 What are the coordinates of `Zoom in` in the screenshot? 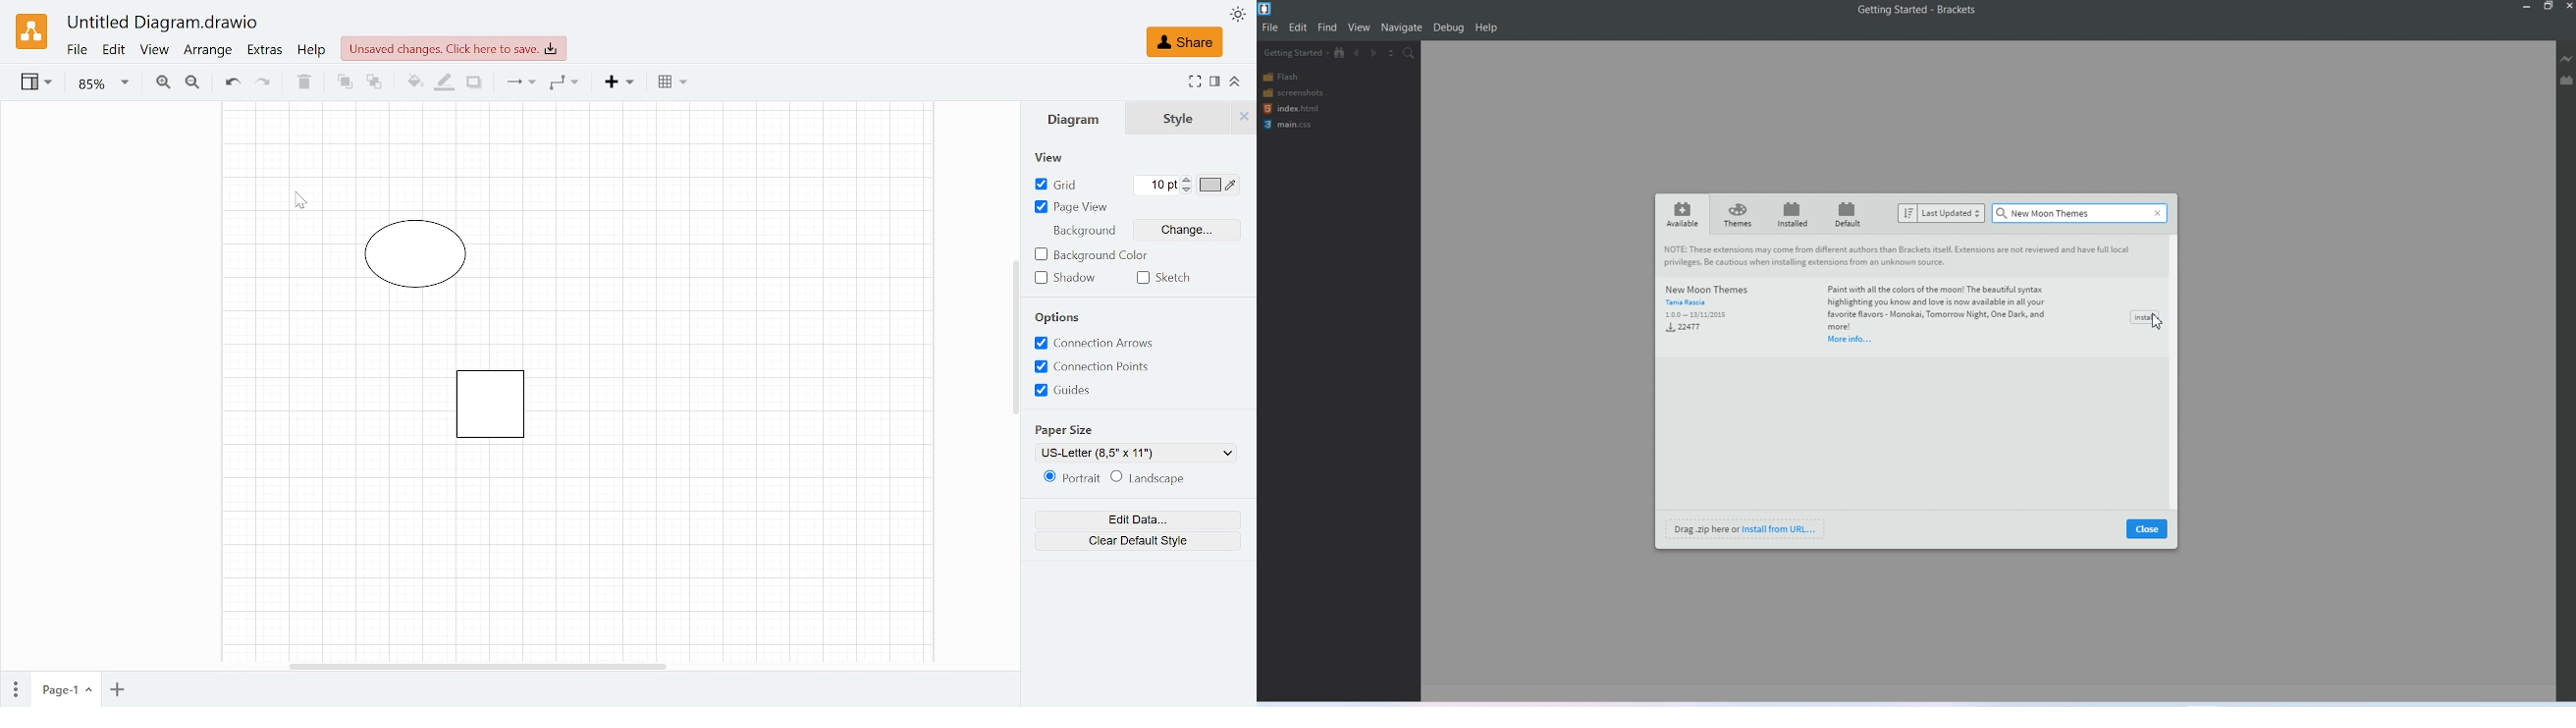 It's located at (163, 82).